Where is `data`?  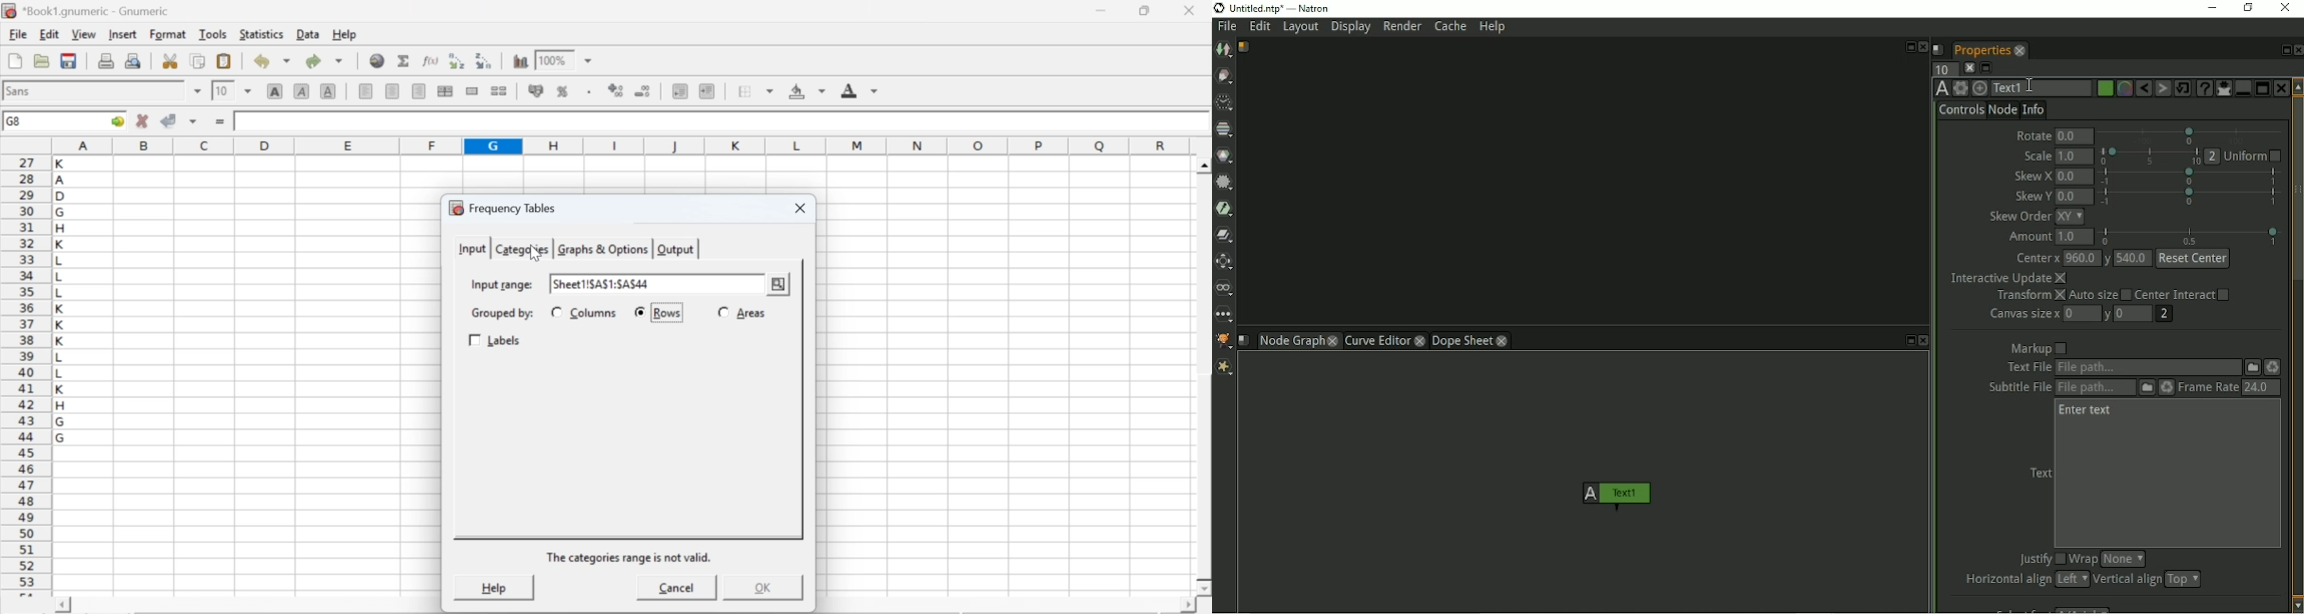 data is located at coordinates (310, 33).